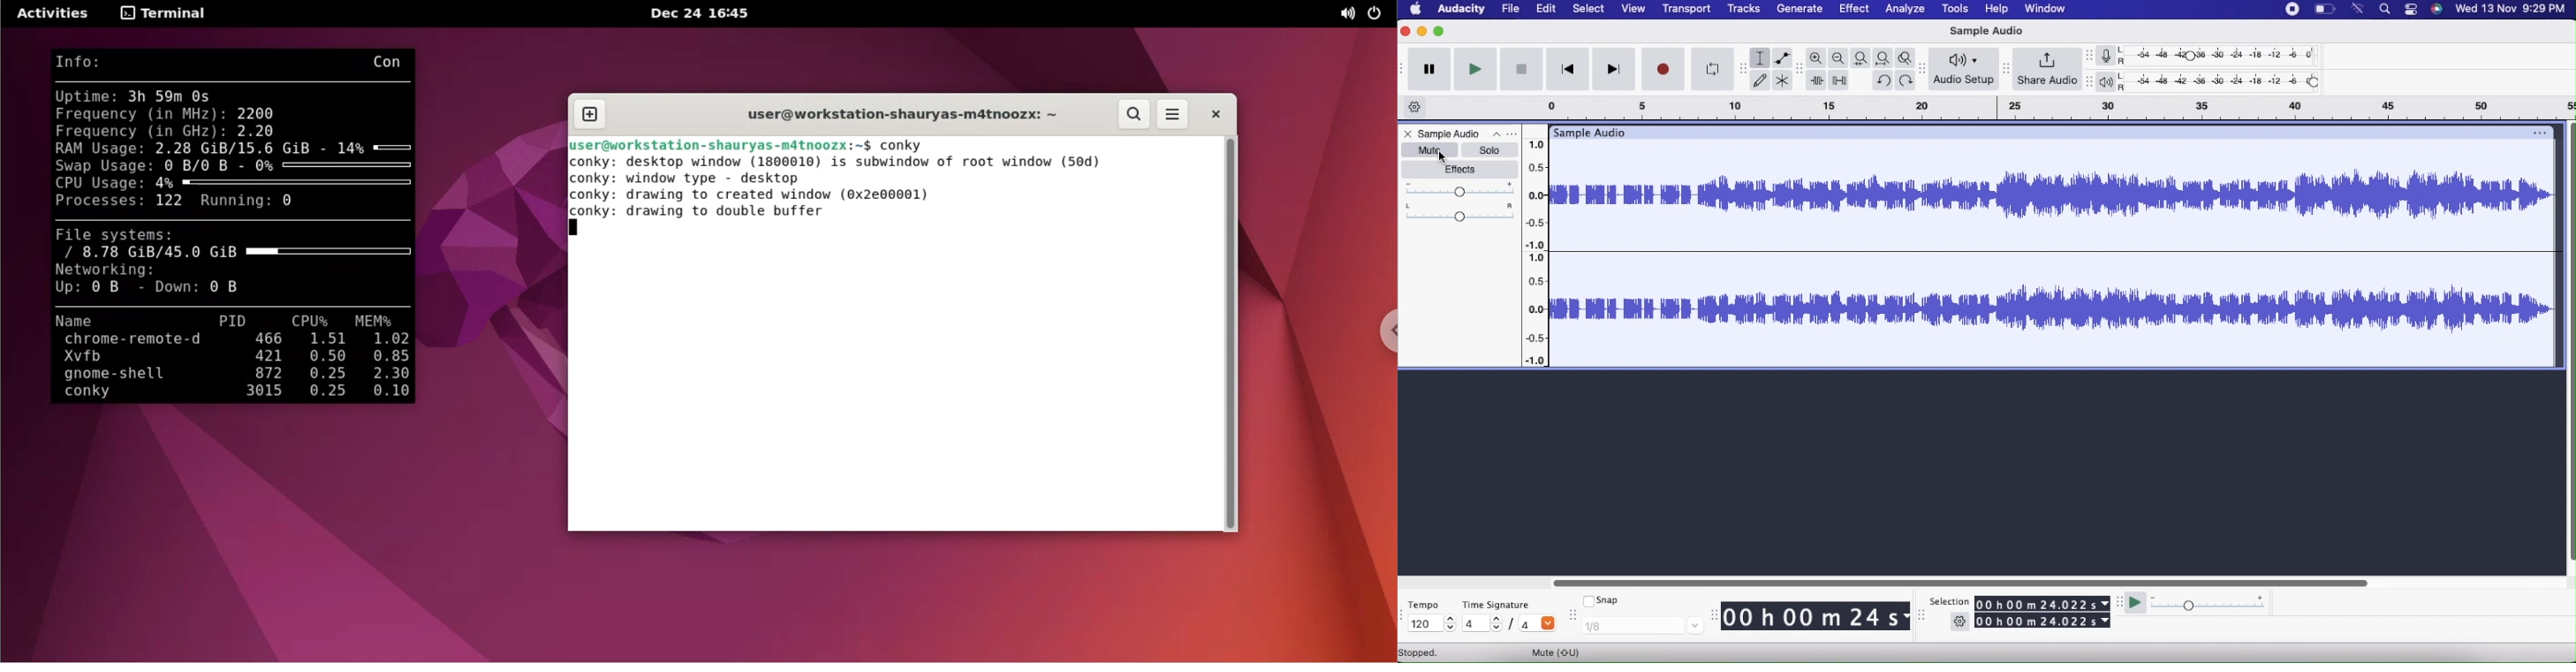  What do you see at coordinates (2208, 605) in the screenshot?
I see `Playback speed` at bounding box center [2208, 605].